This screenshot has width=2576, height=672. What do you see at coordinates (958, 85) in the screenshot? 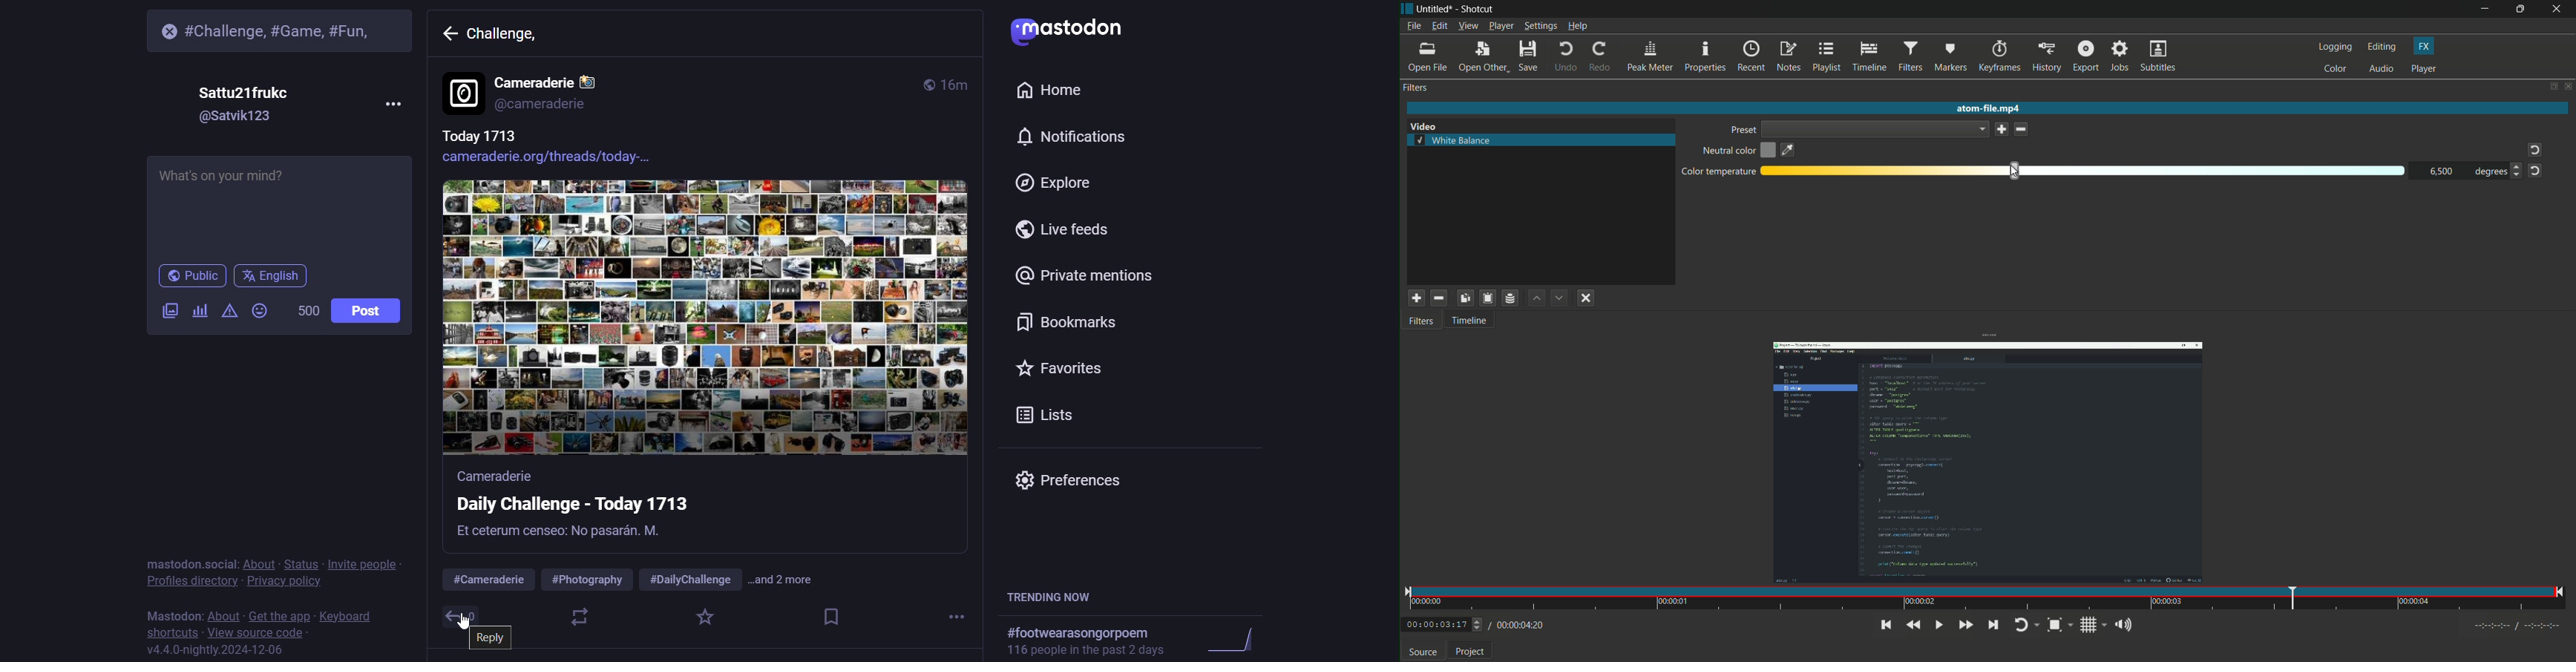
I see `16m` at bounding box center [958, 85].